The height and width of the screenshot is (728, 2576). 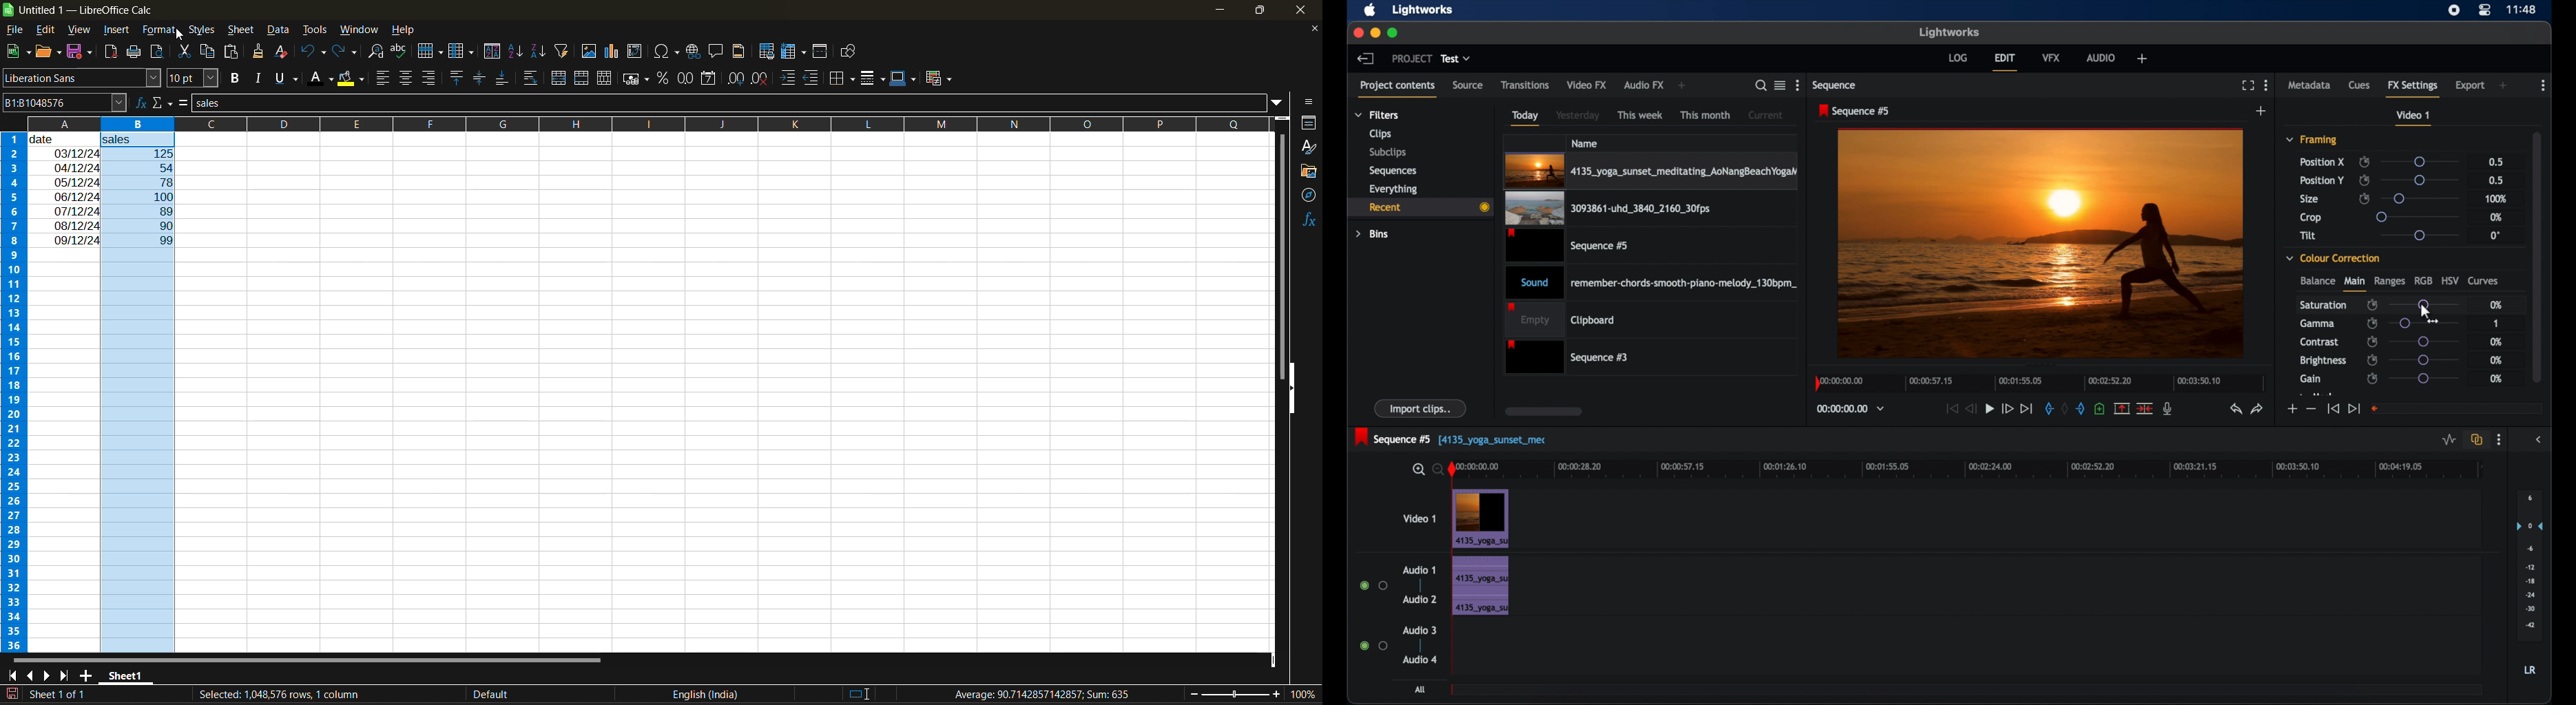 What do you see at coordinates (1309, 123) in the screenshot?
I see `properties` at bounding box center [1309, 123].